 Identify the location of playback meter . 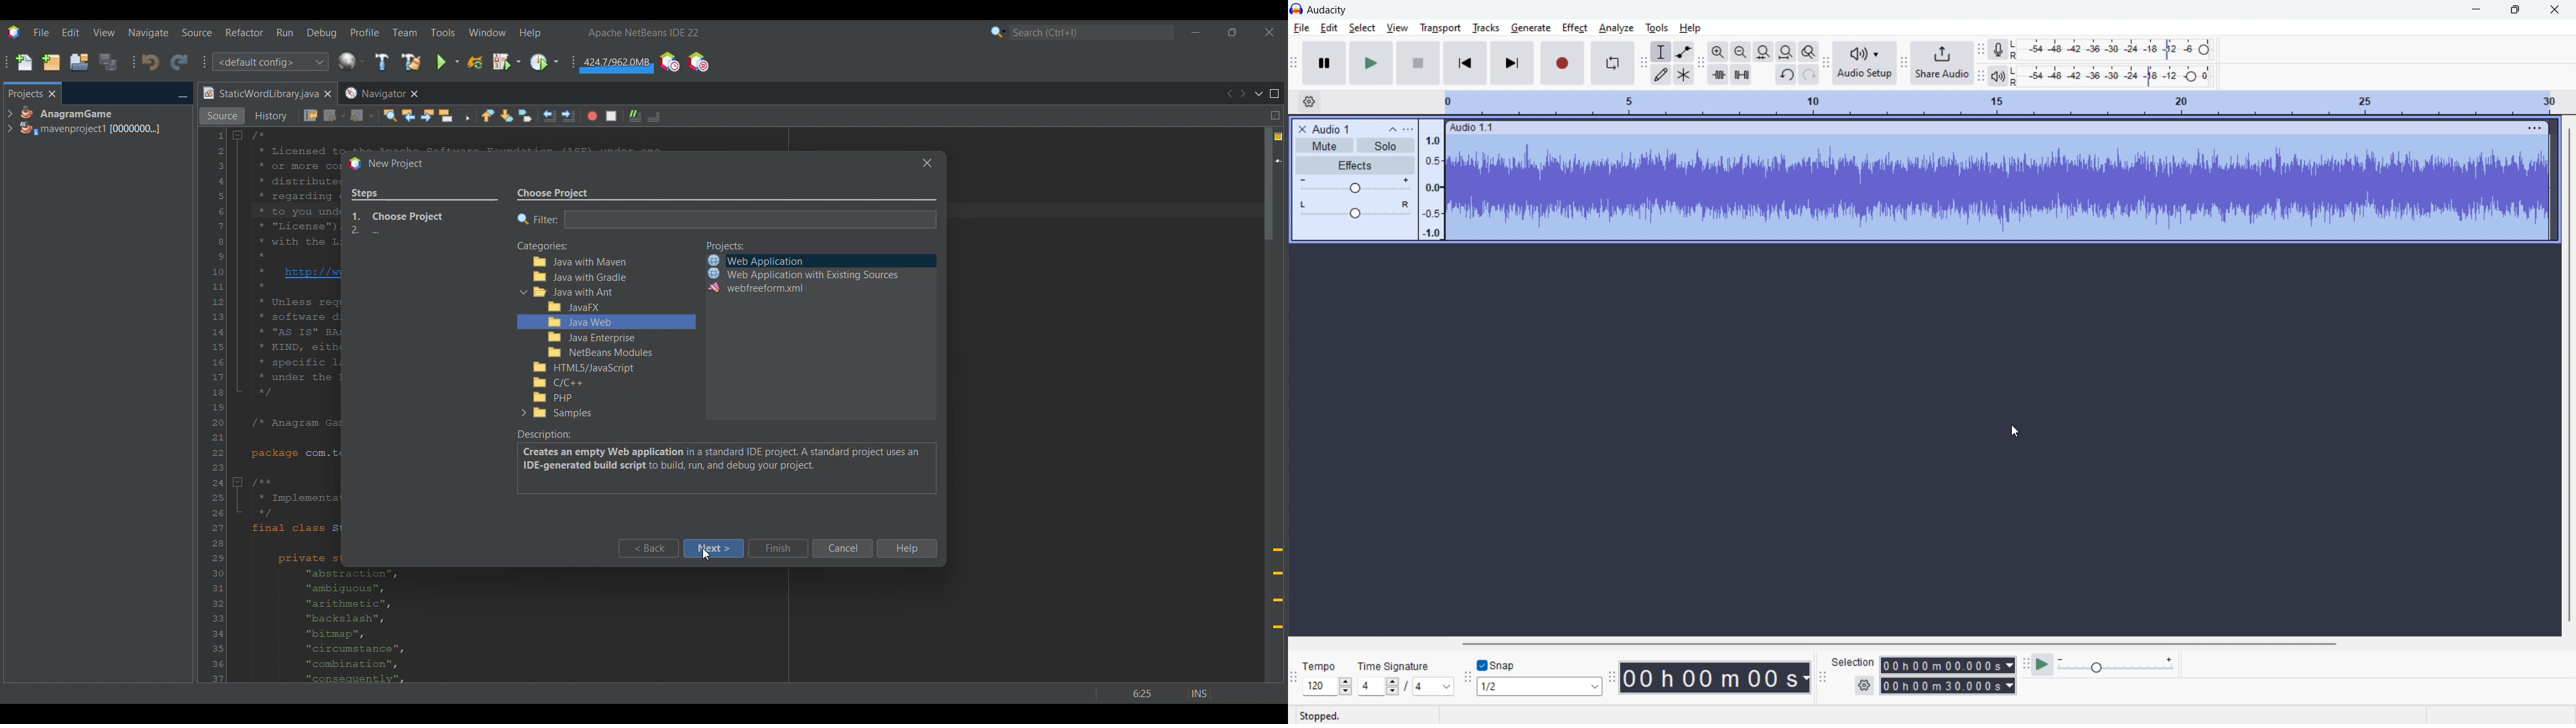
(1997, 76).